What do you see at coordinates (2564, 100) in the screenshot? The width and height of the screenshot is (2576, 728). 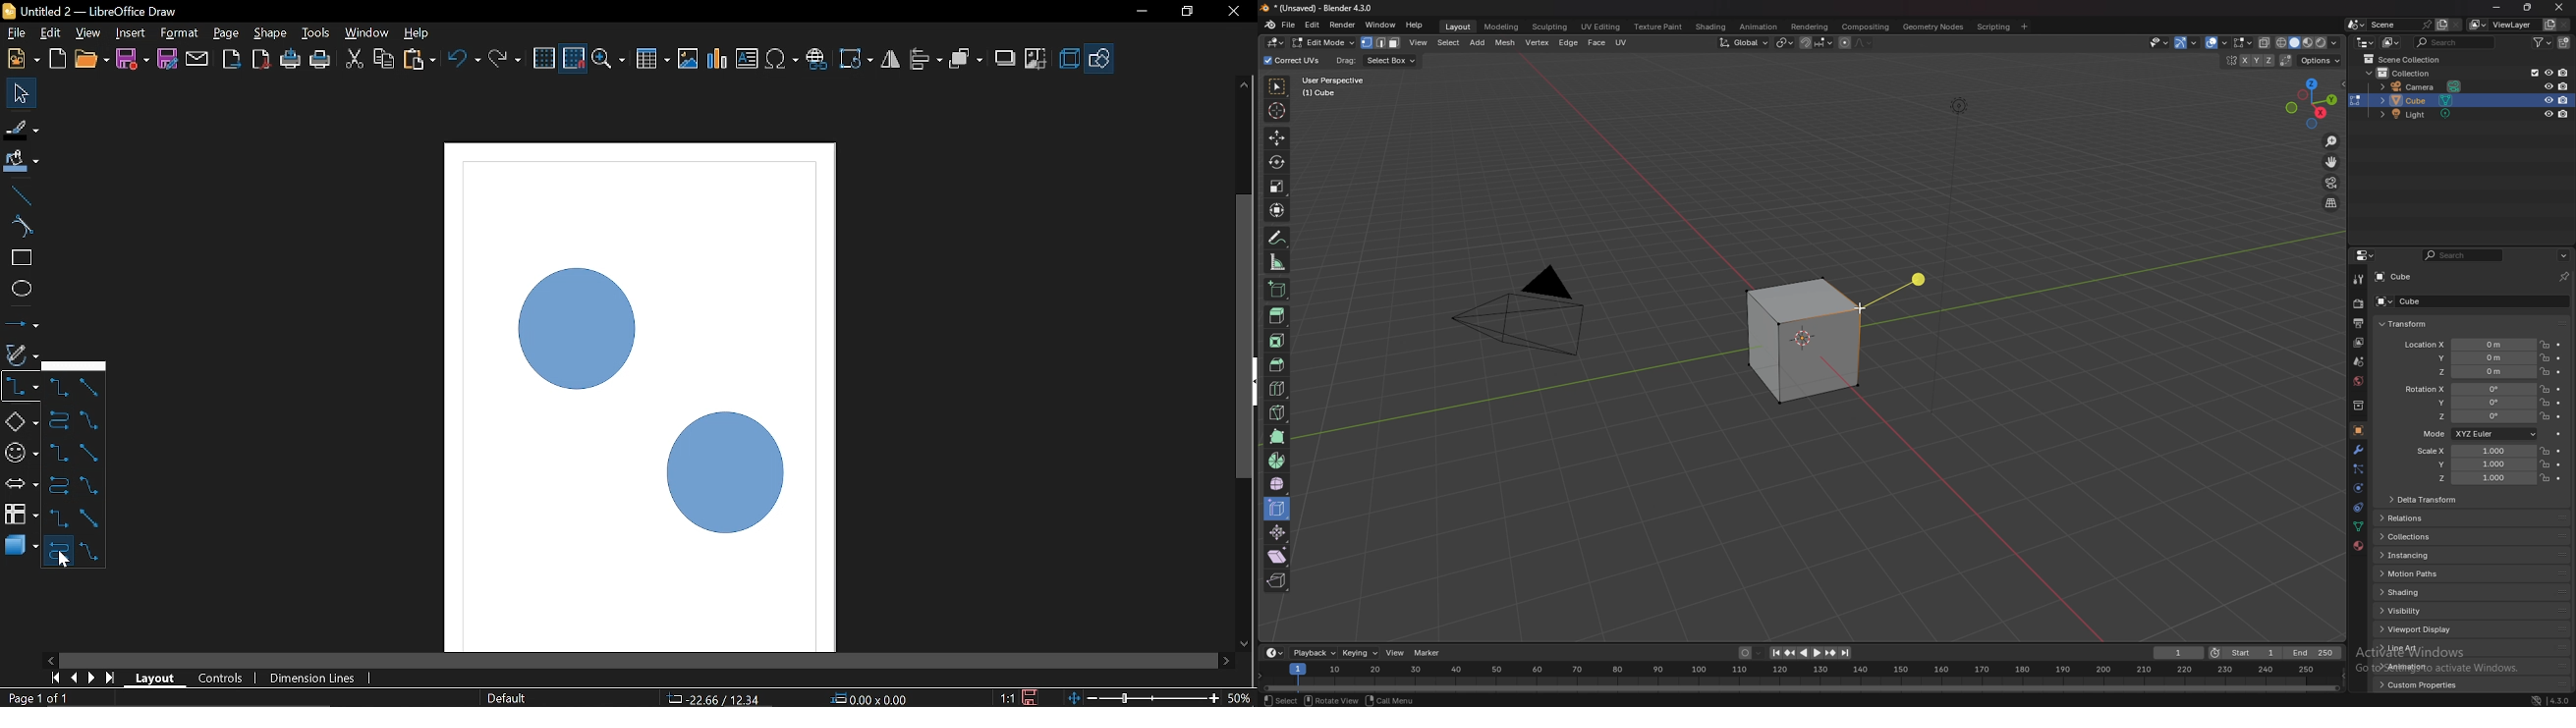 I see `disable in render` at bounding box center [2564, 100].